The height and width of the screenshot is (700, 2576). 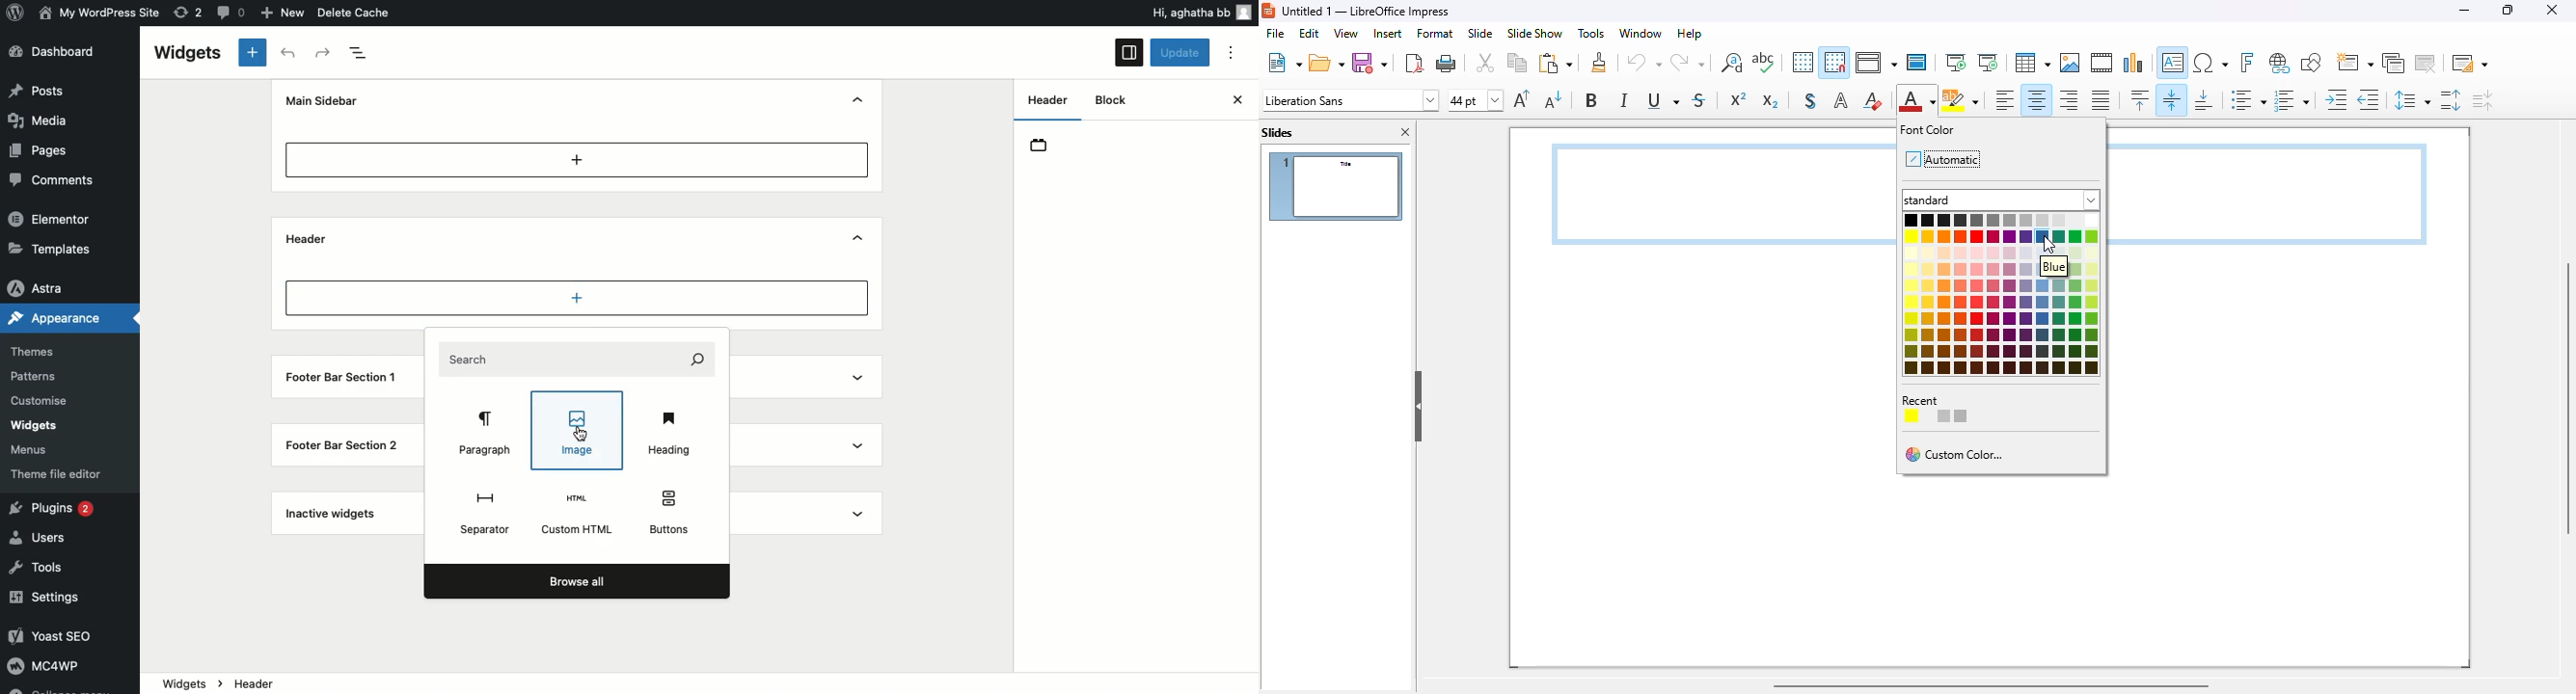 I want to click on toggle shadow, so click(x=1811, y=101).